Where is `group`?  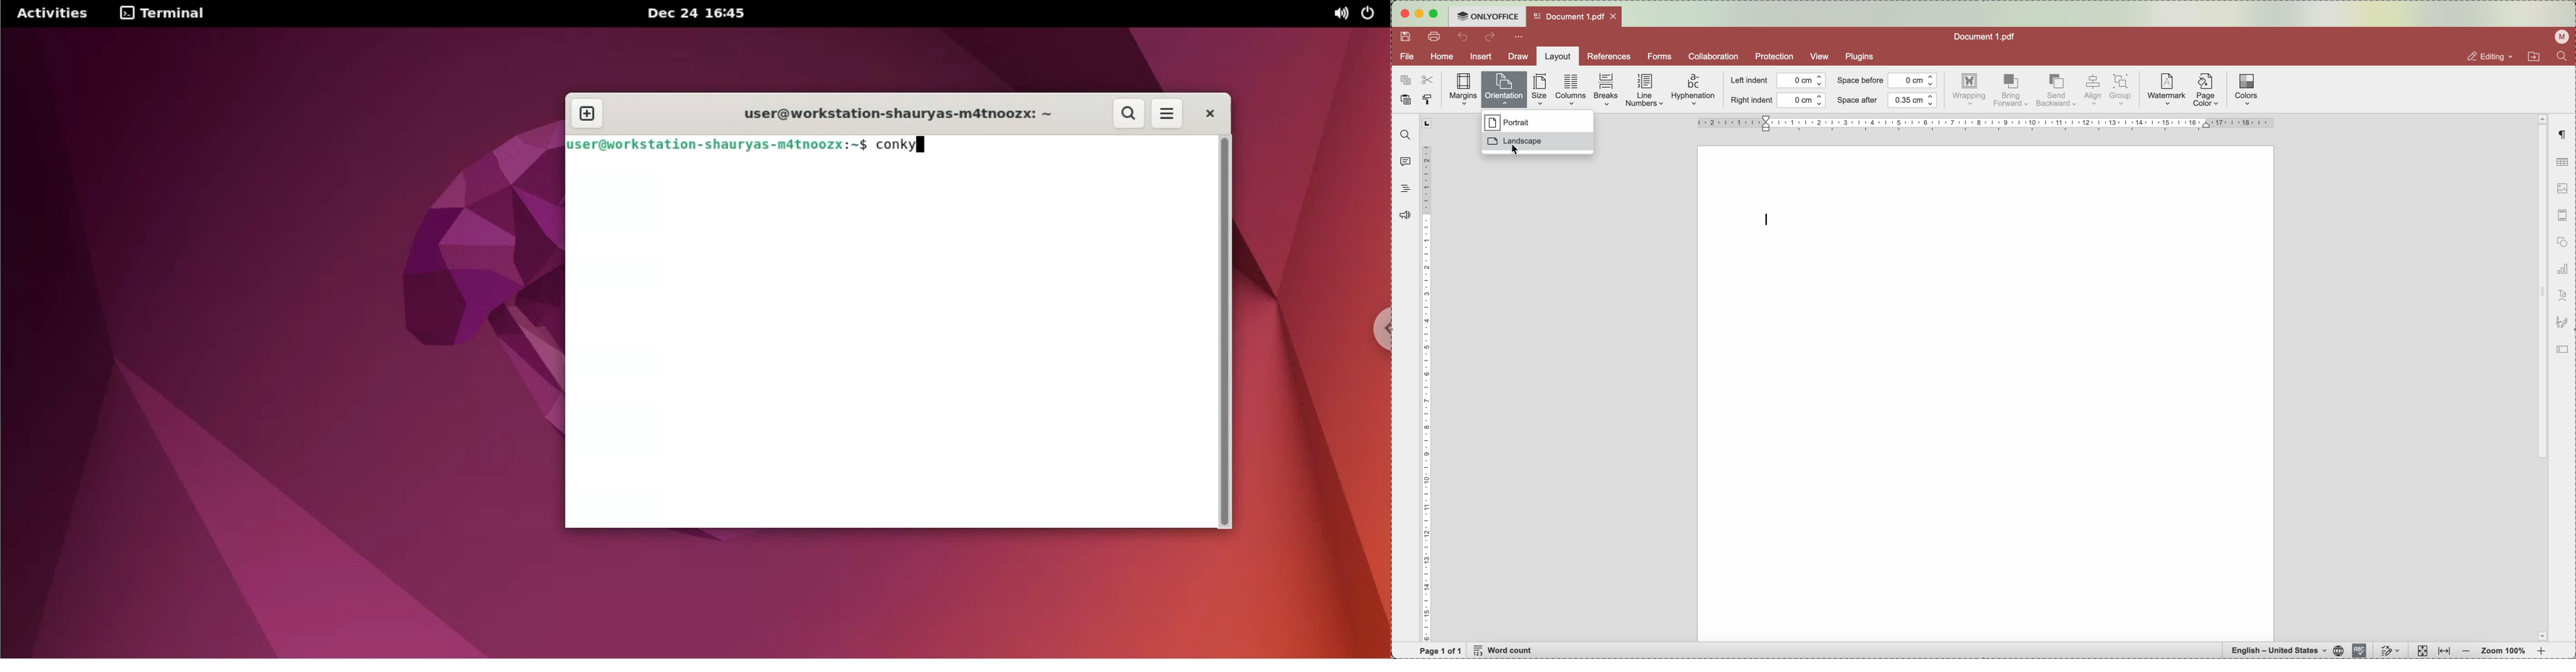
group is located at coordinates (2123, 90).